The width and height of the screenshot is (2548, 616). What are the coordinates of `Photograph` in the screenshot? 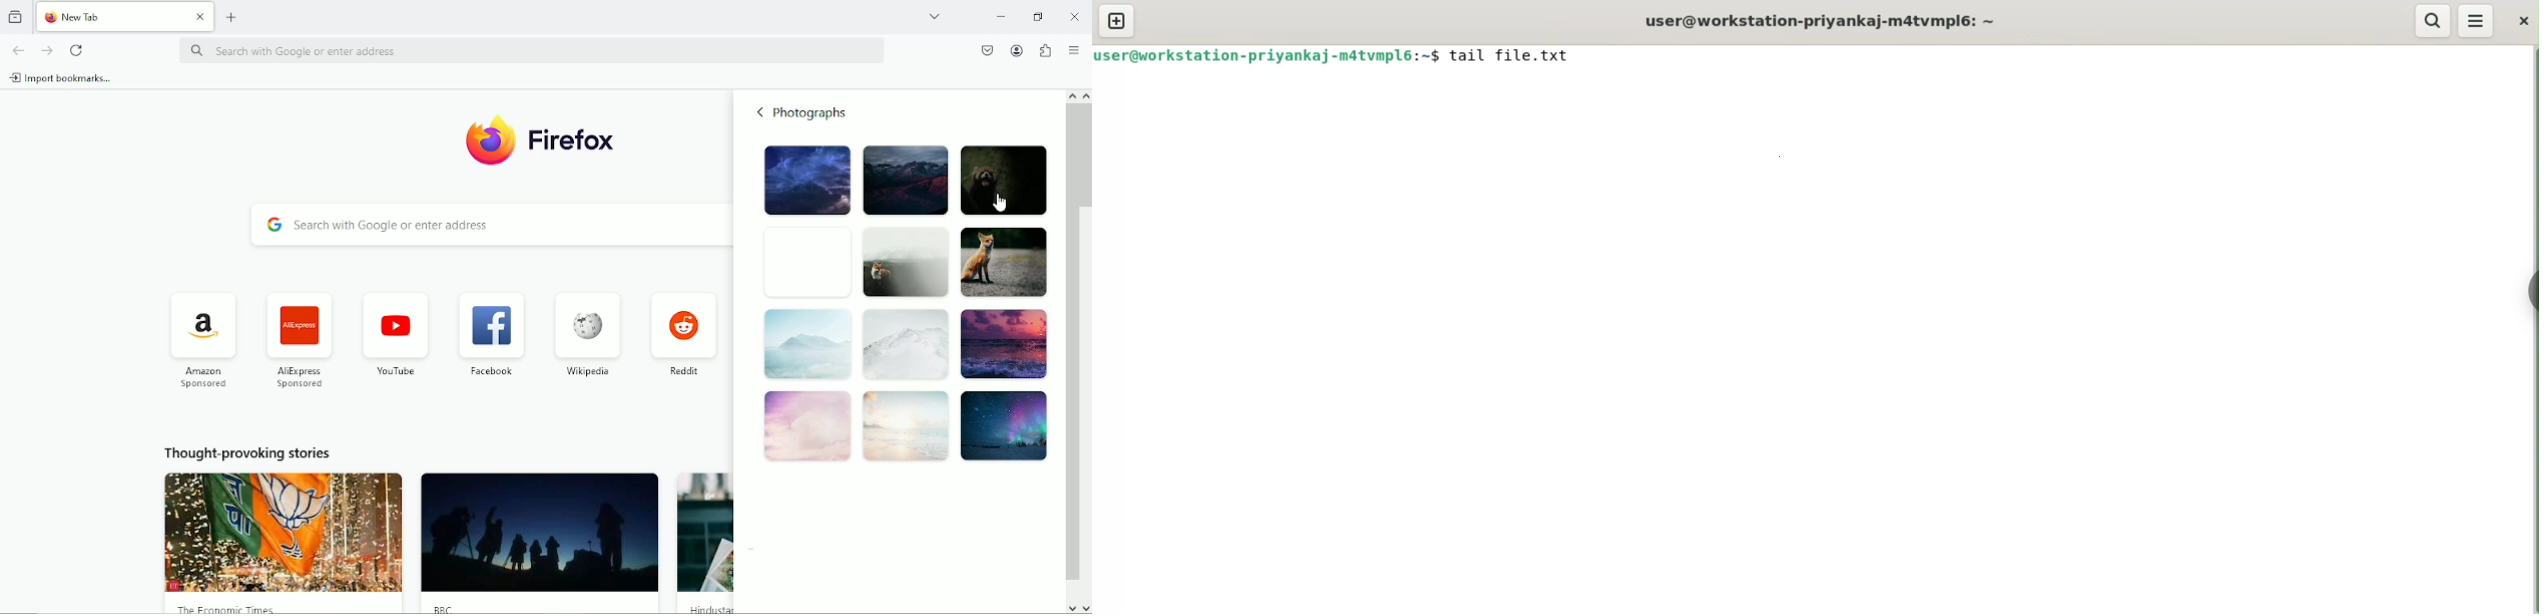 It's located at (1005, 425).